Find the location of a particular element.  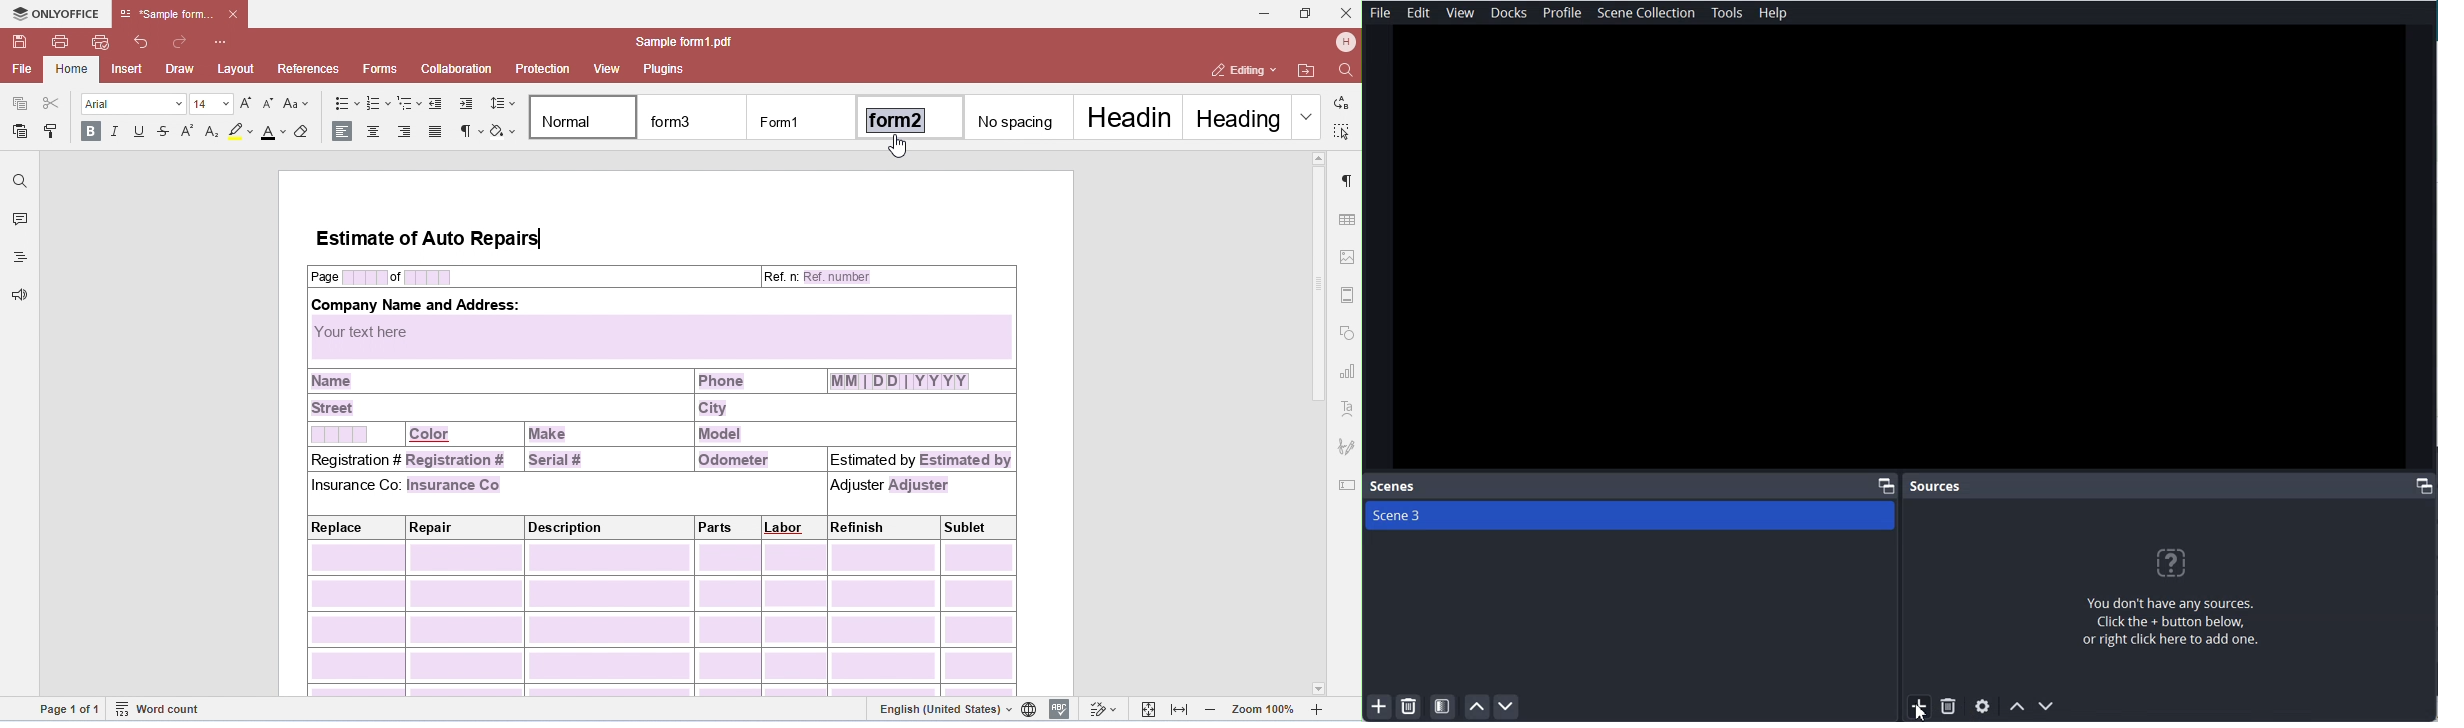

Move scene up is located at coordinates (1476, 707).